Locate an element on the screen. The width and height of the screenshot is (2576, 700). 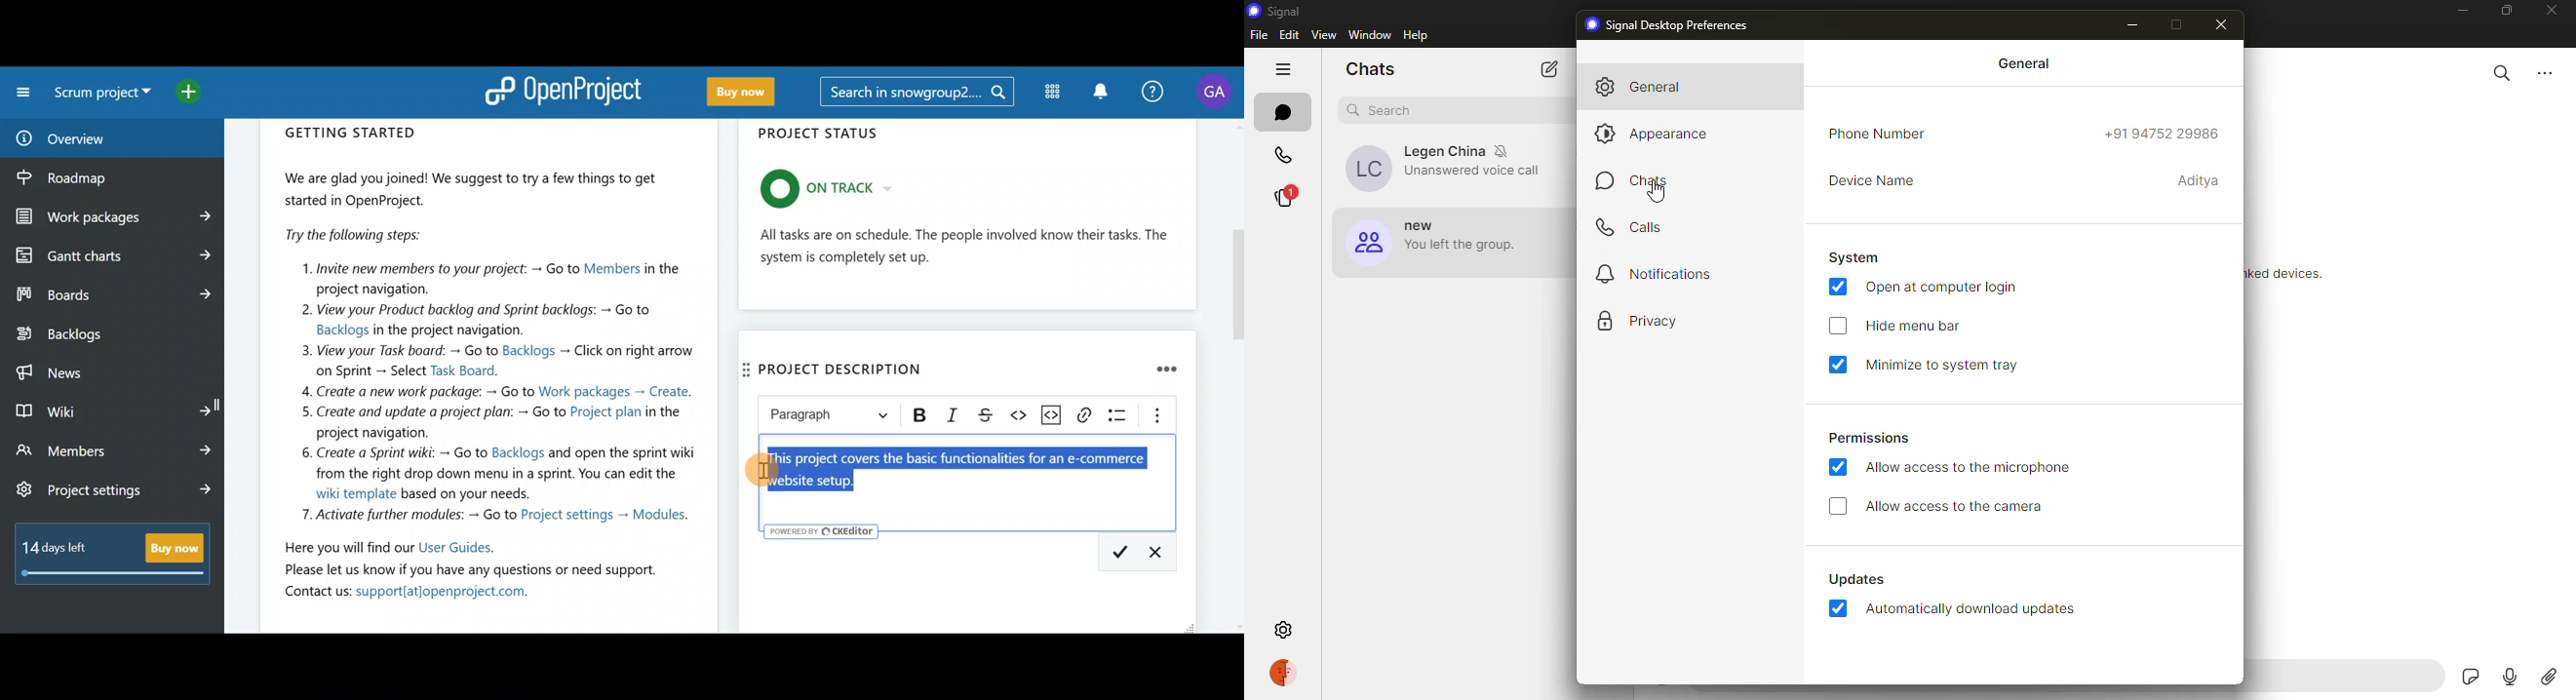
window is located at coordinates (1368, 34).